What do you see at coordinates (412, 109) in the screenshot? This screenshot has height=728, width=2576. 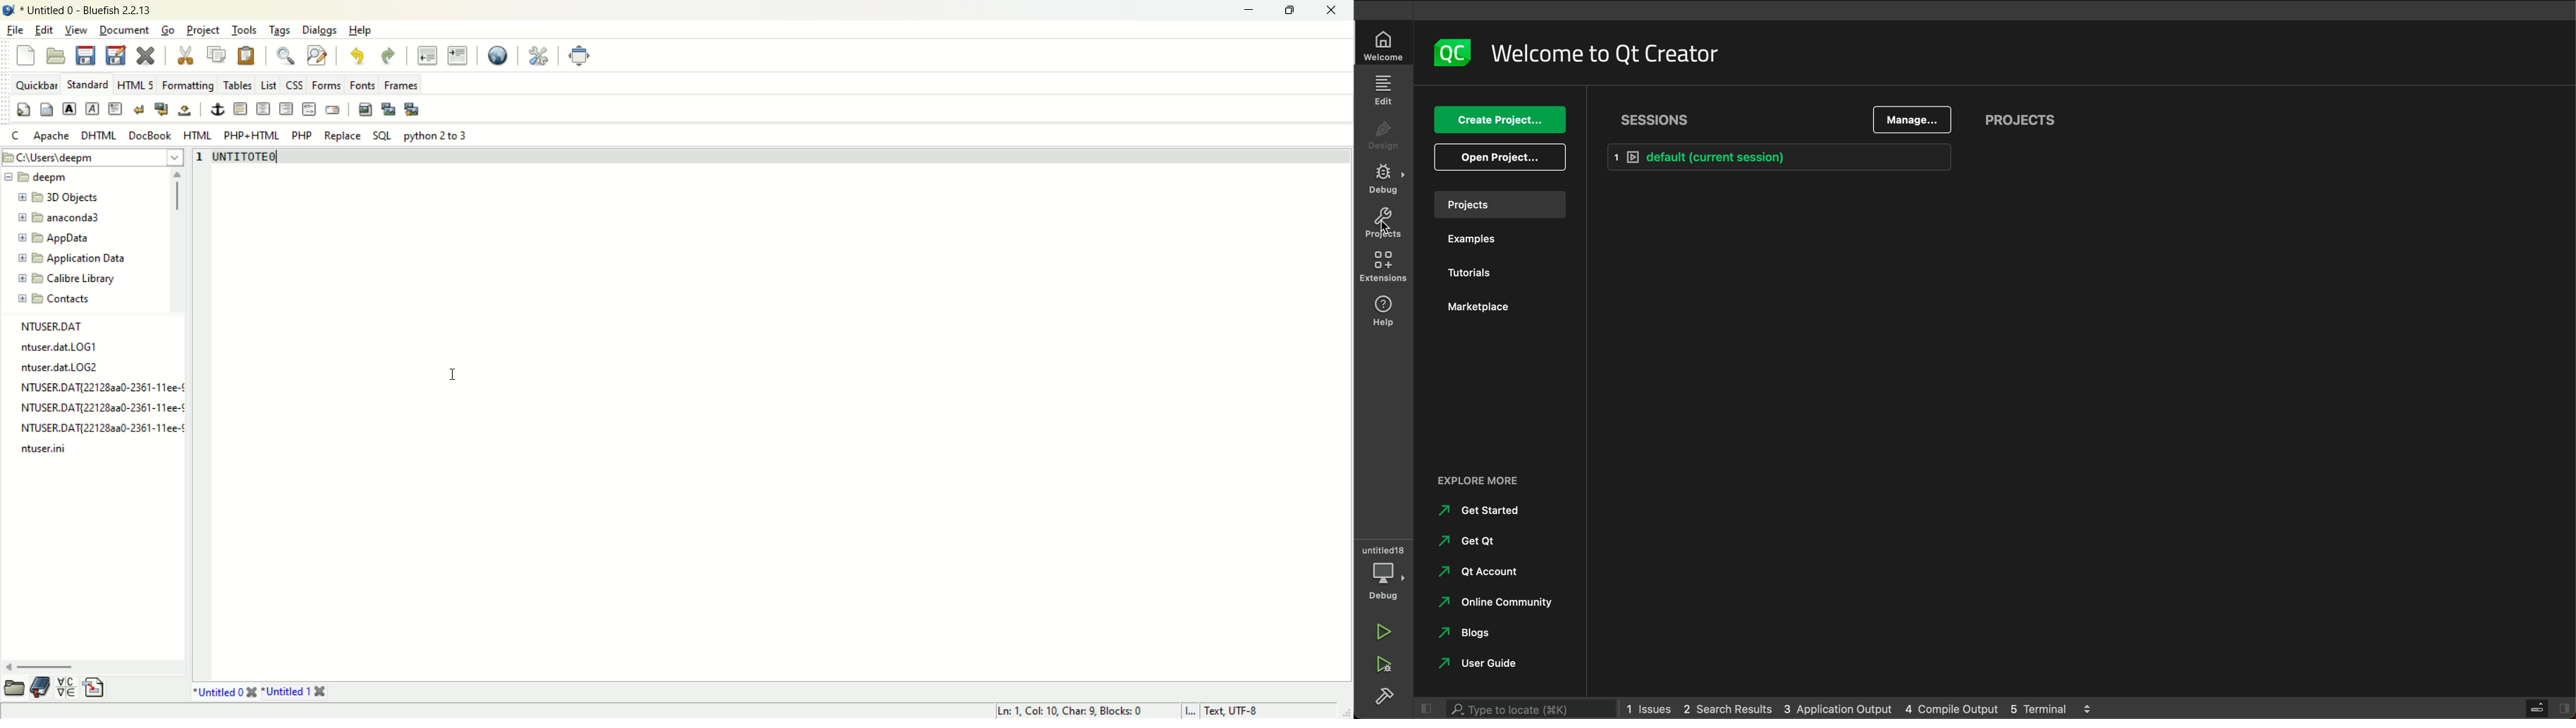 I see `multi thumbnail` at bounding box center [412, 109].